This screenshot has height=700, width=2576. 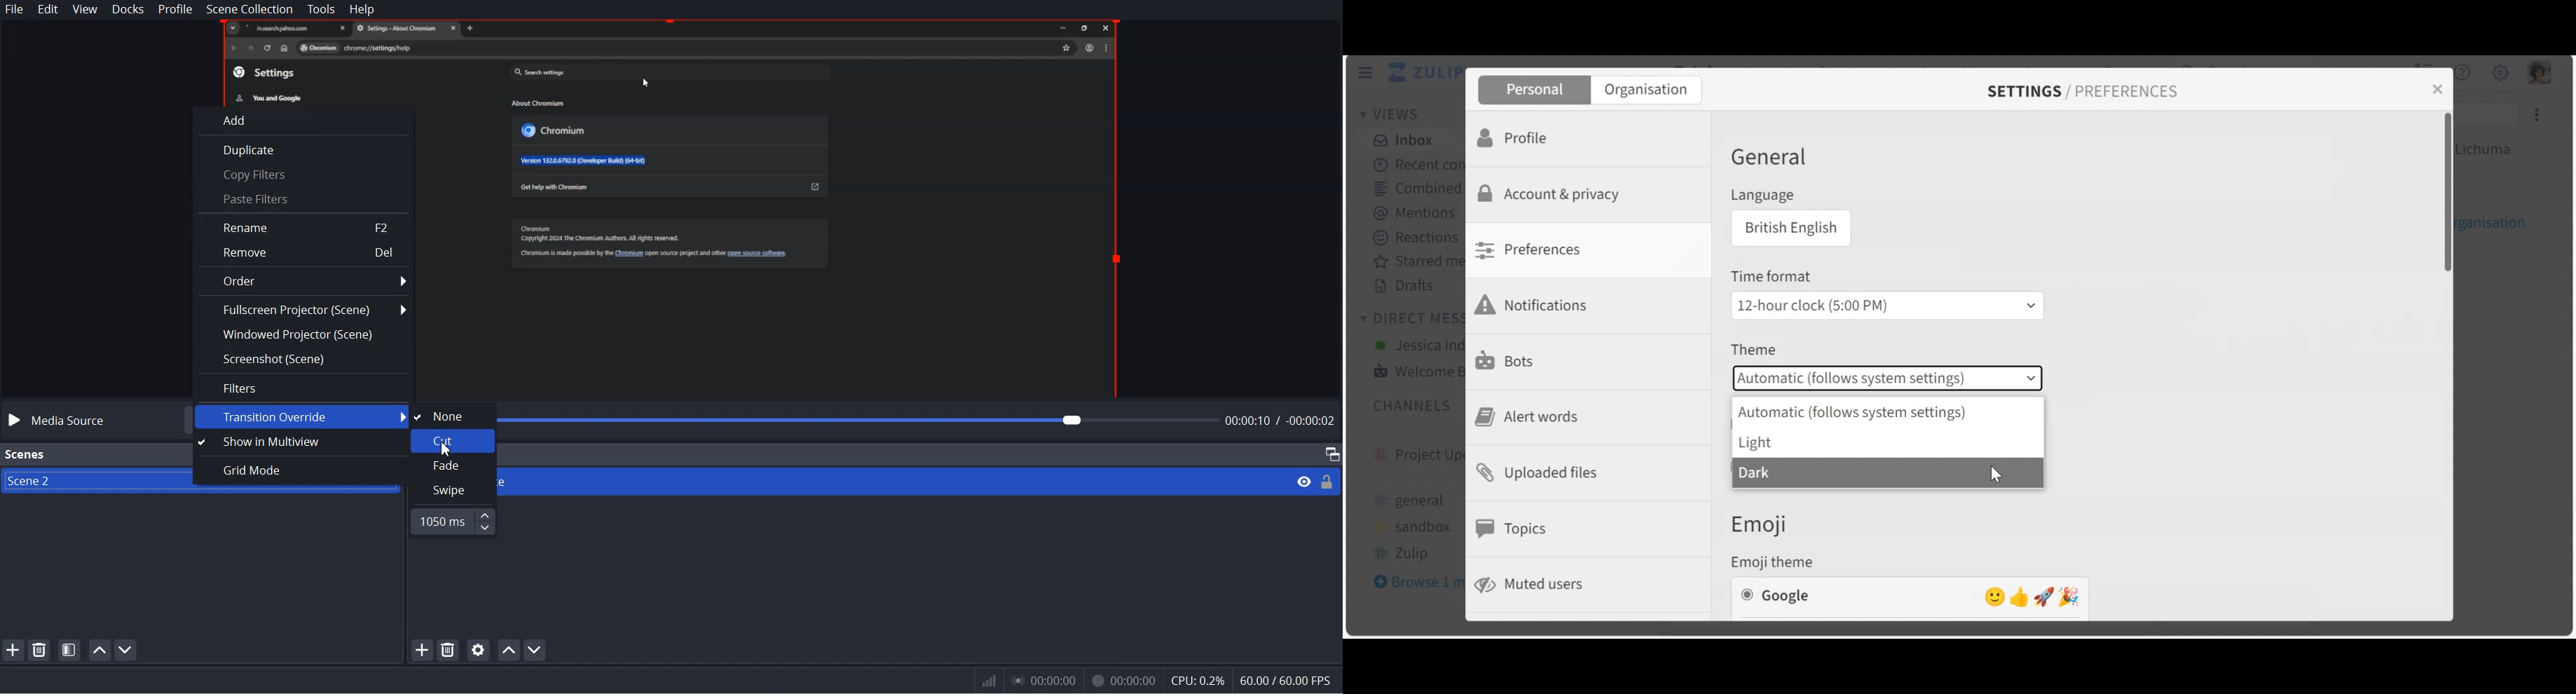 What do you see at coordinates (1507, 360) in the screenshot?
I see `Bots` at bounding box center [1507, 360].